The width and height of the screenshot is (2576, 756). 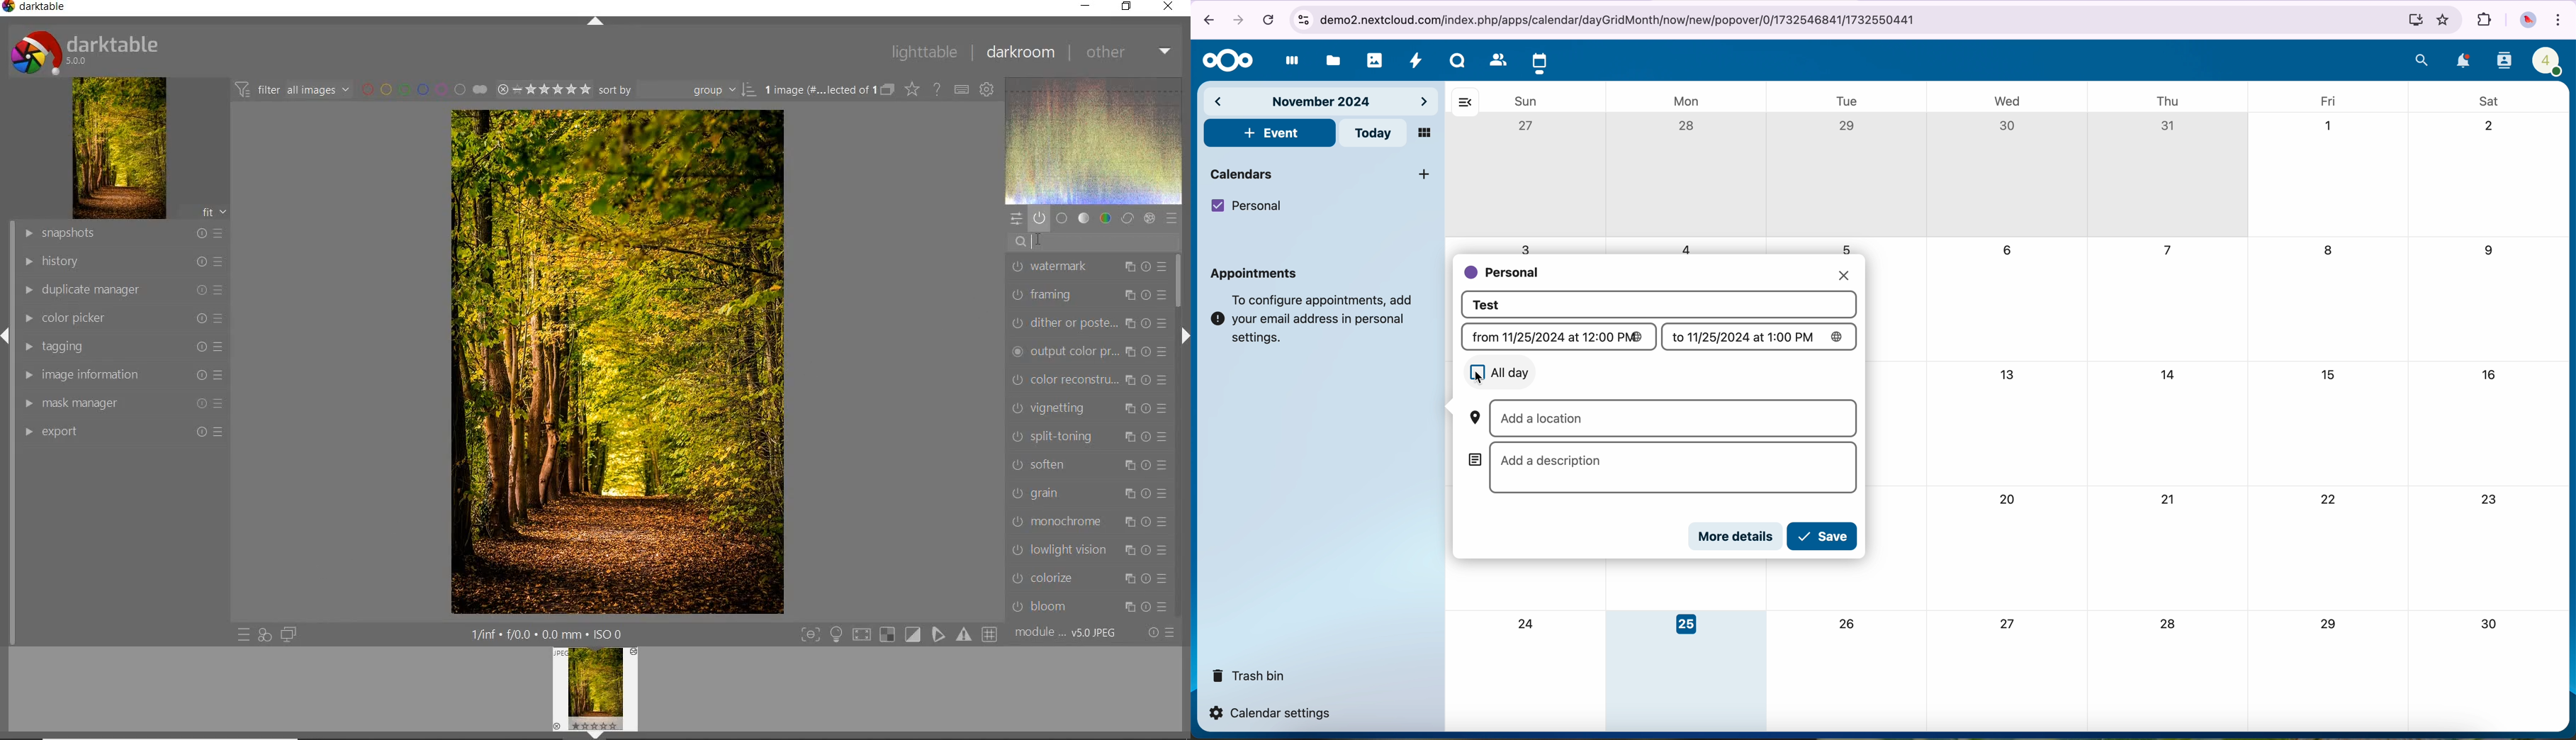 What do you see at coordinates (1088, 267) in the screenshot?
I see `watermark` at bounding box center [1088, 267].